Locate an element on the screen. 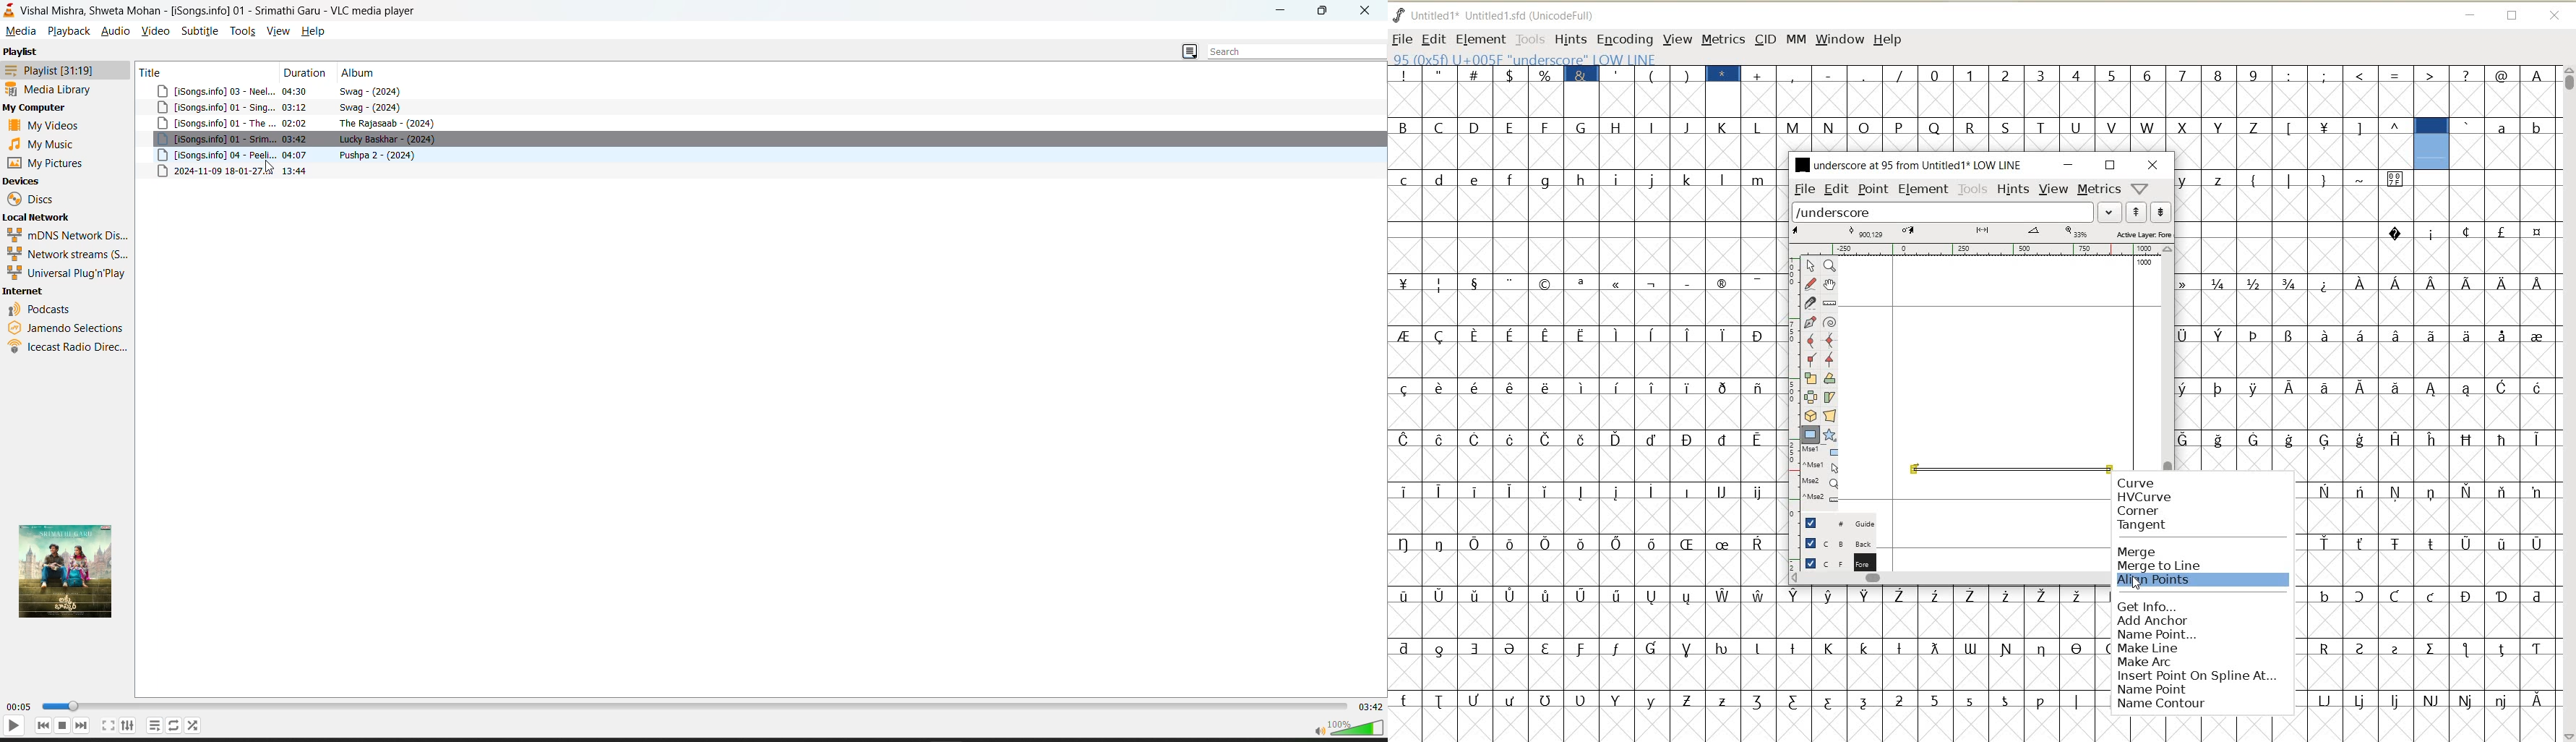 This screenshot has height=756, width=2576. jamendo selections is located at coordinates (68, 328).